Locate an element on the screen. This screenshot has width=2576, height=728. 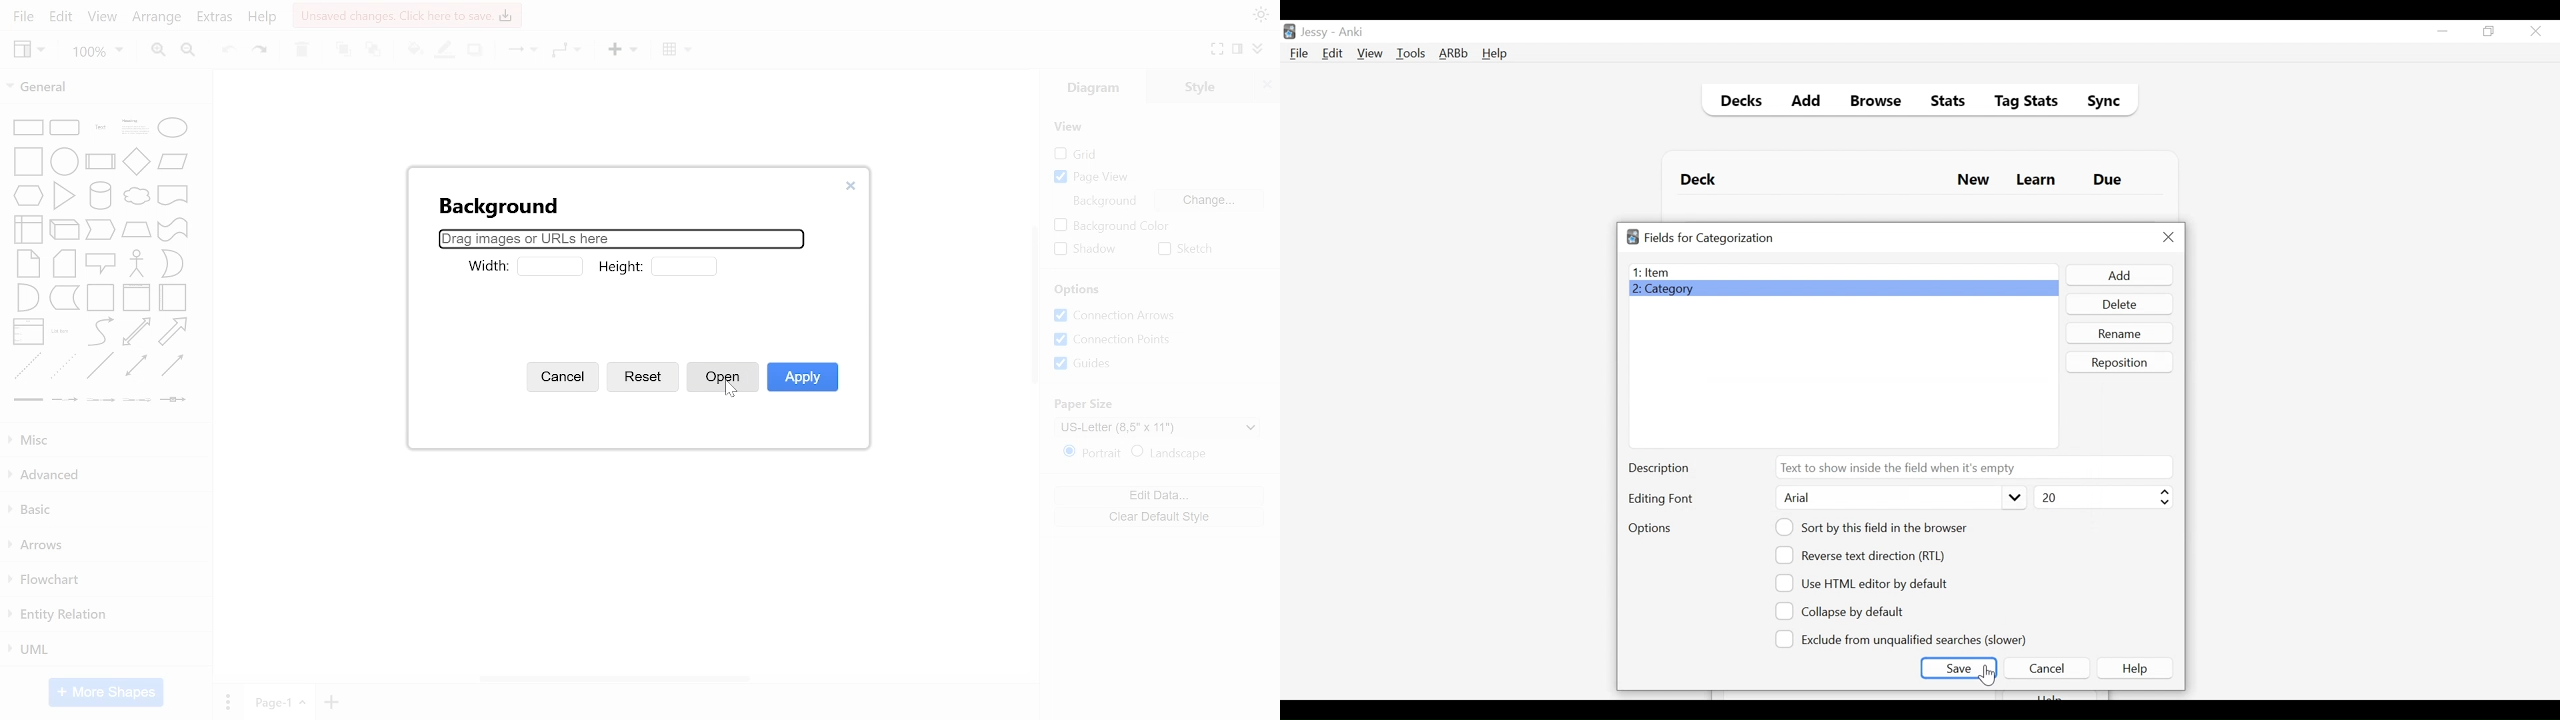
general shapes is located at coordinates (133, 161).